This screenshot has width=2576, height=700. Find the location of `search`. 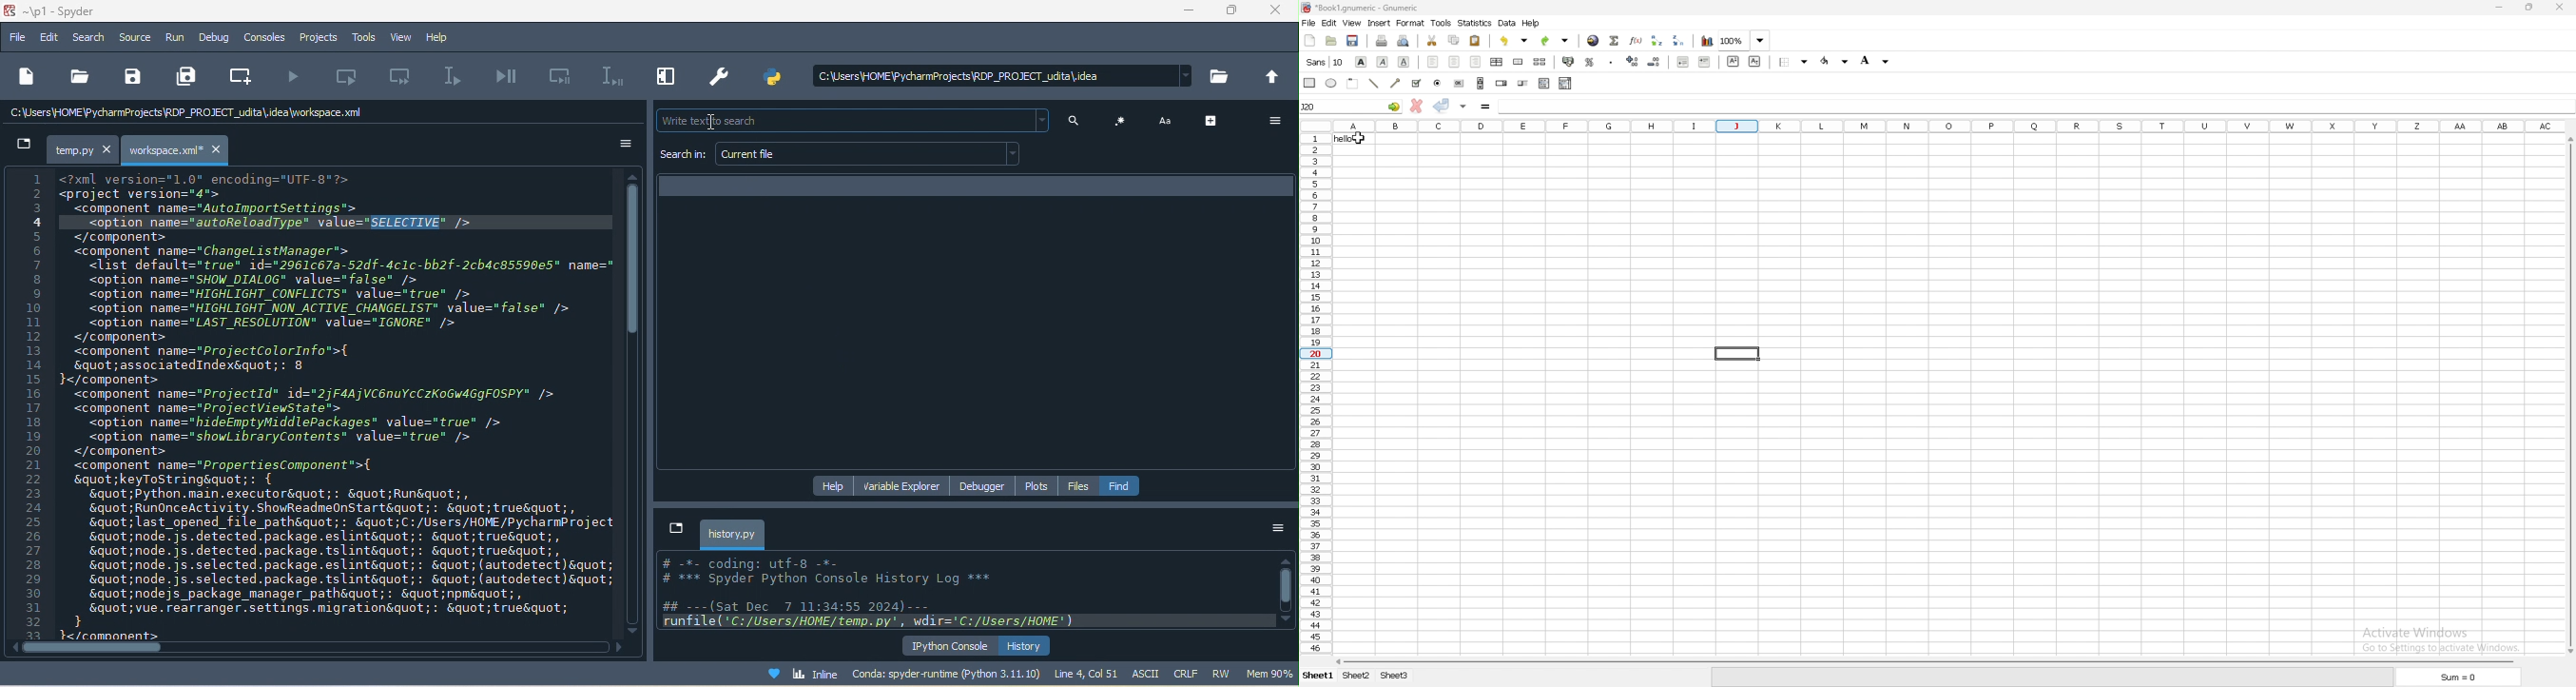

search is located at coordinates (1078, 122).